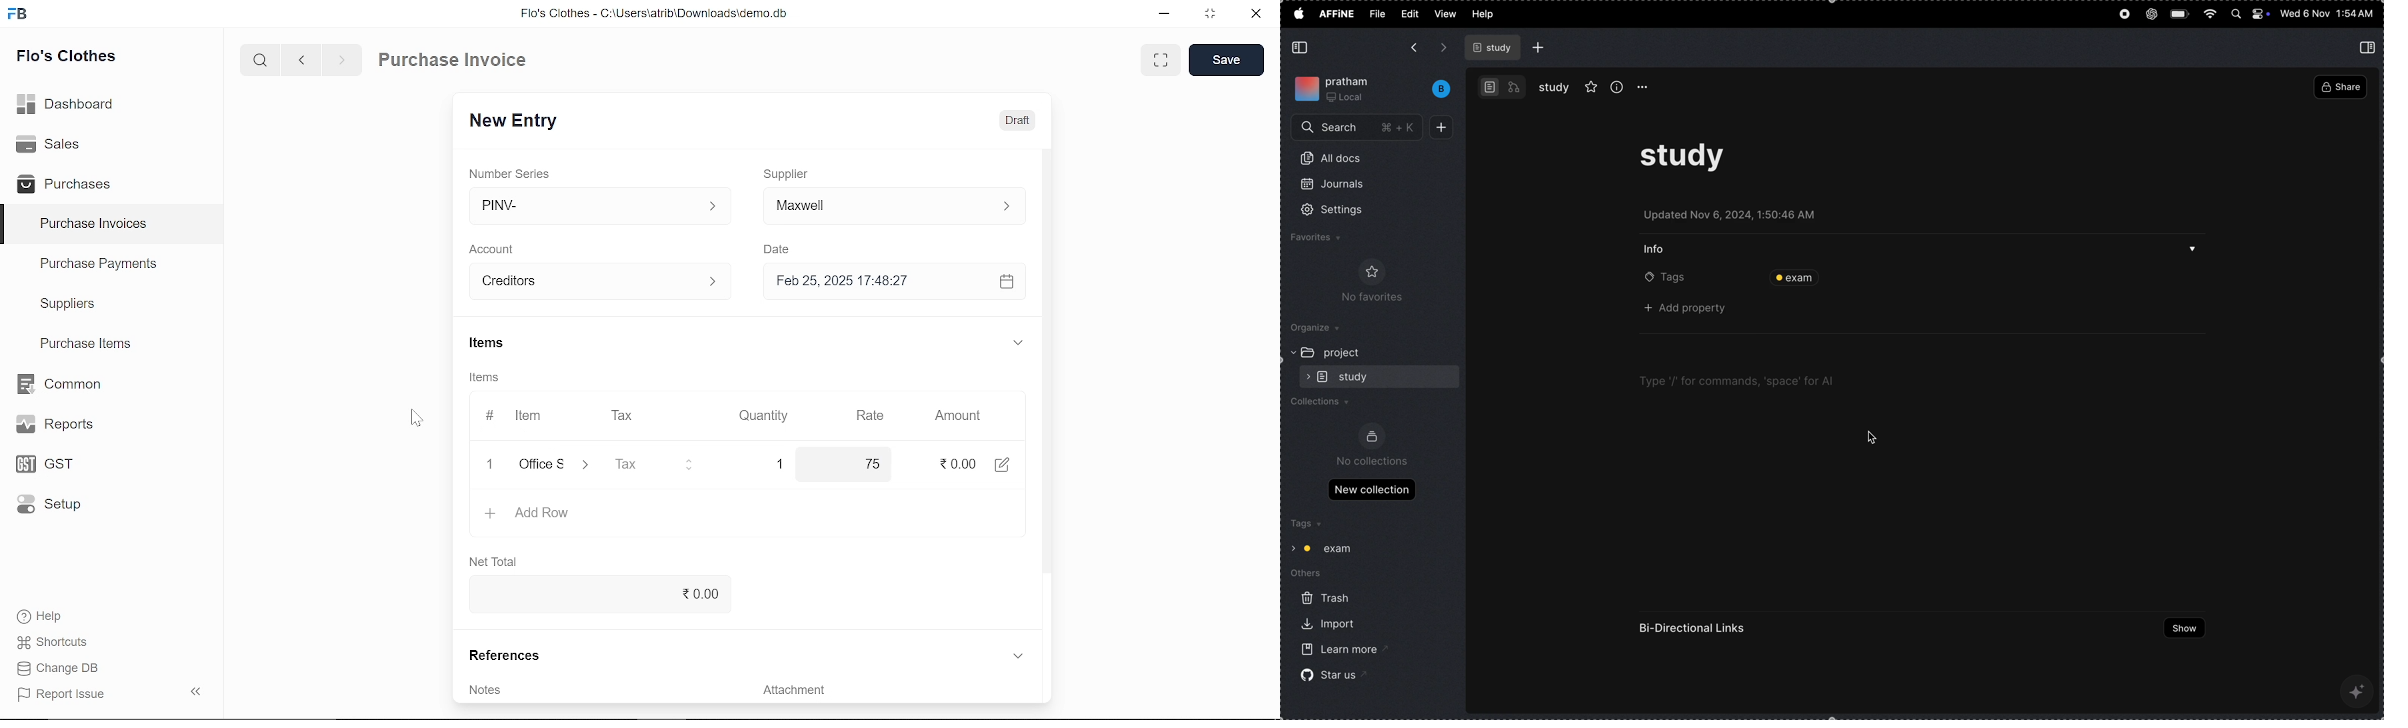 The image size is (2408, 728). I want to click on Quantity, so click(766, 415).